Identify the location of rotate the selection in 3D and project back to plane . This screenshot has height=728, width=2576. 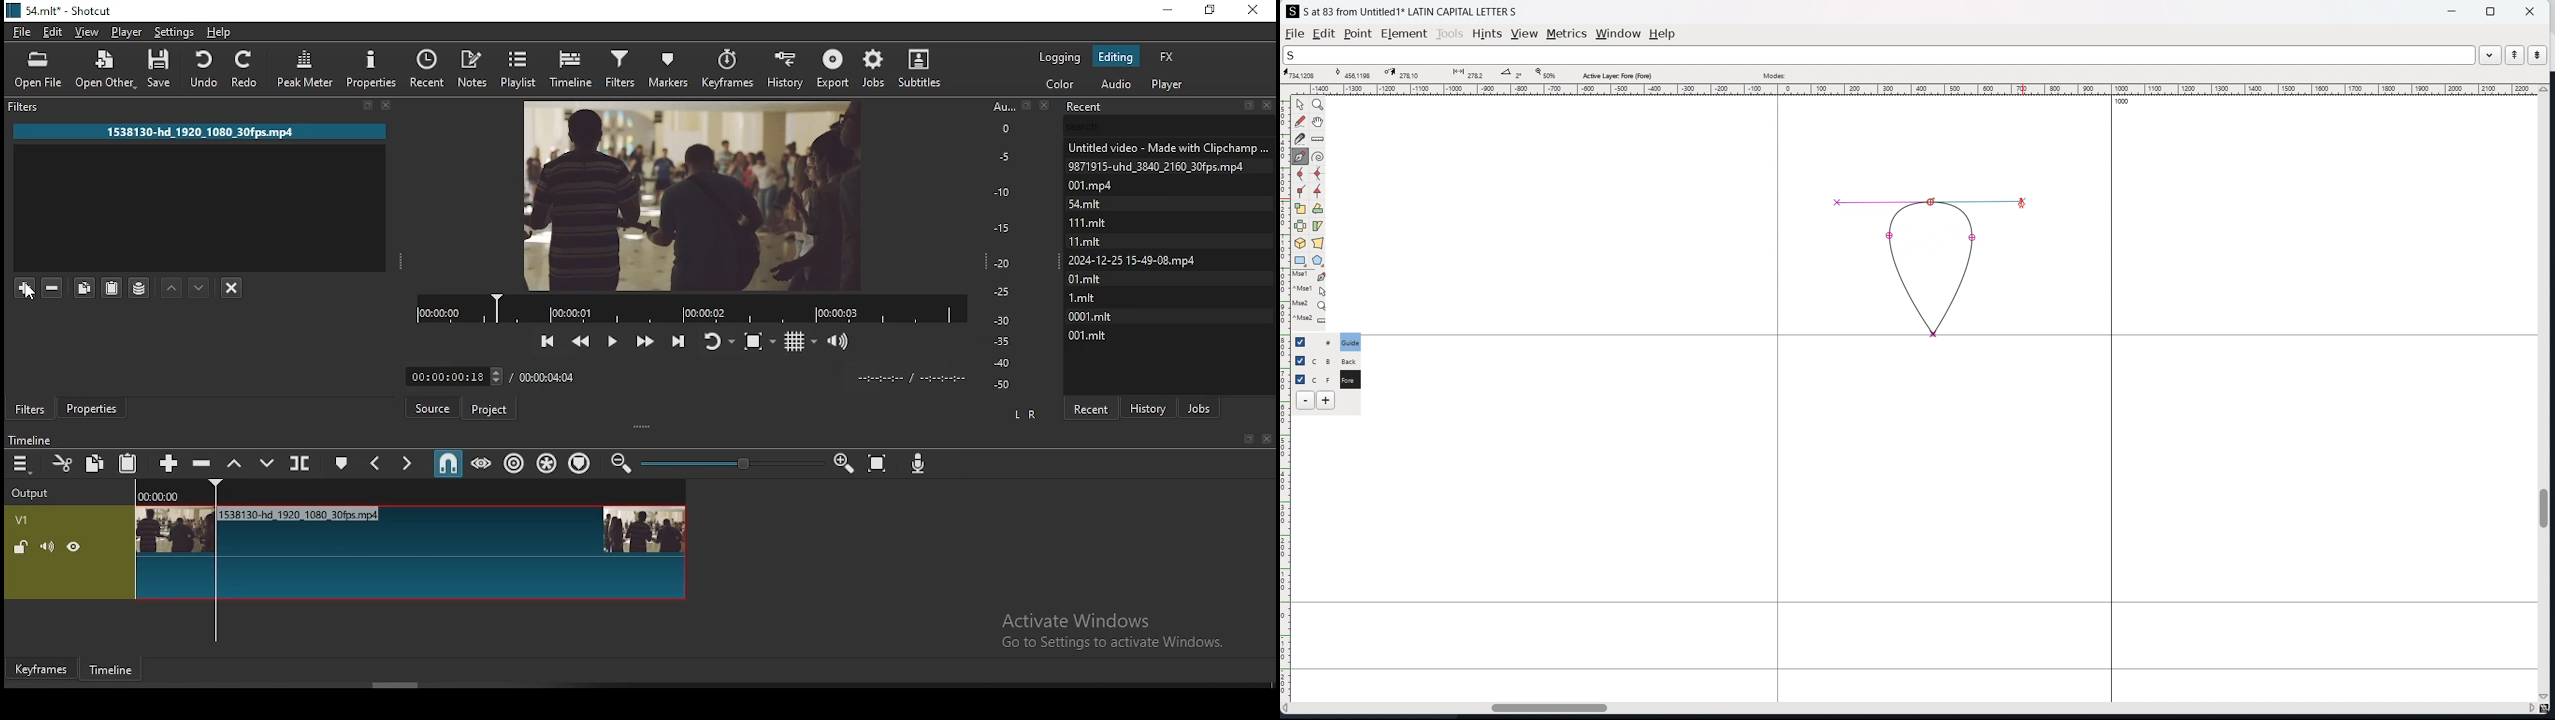
(1300, 244).